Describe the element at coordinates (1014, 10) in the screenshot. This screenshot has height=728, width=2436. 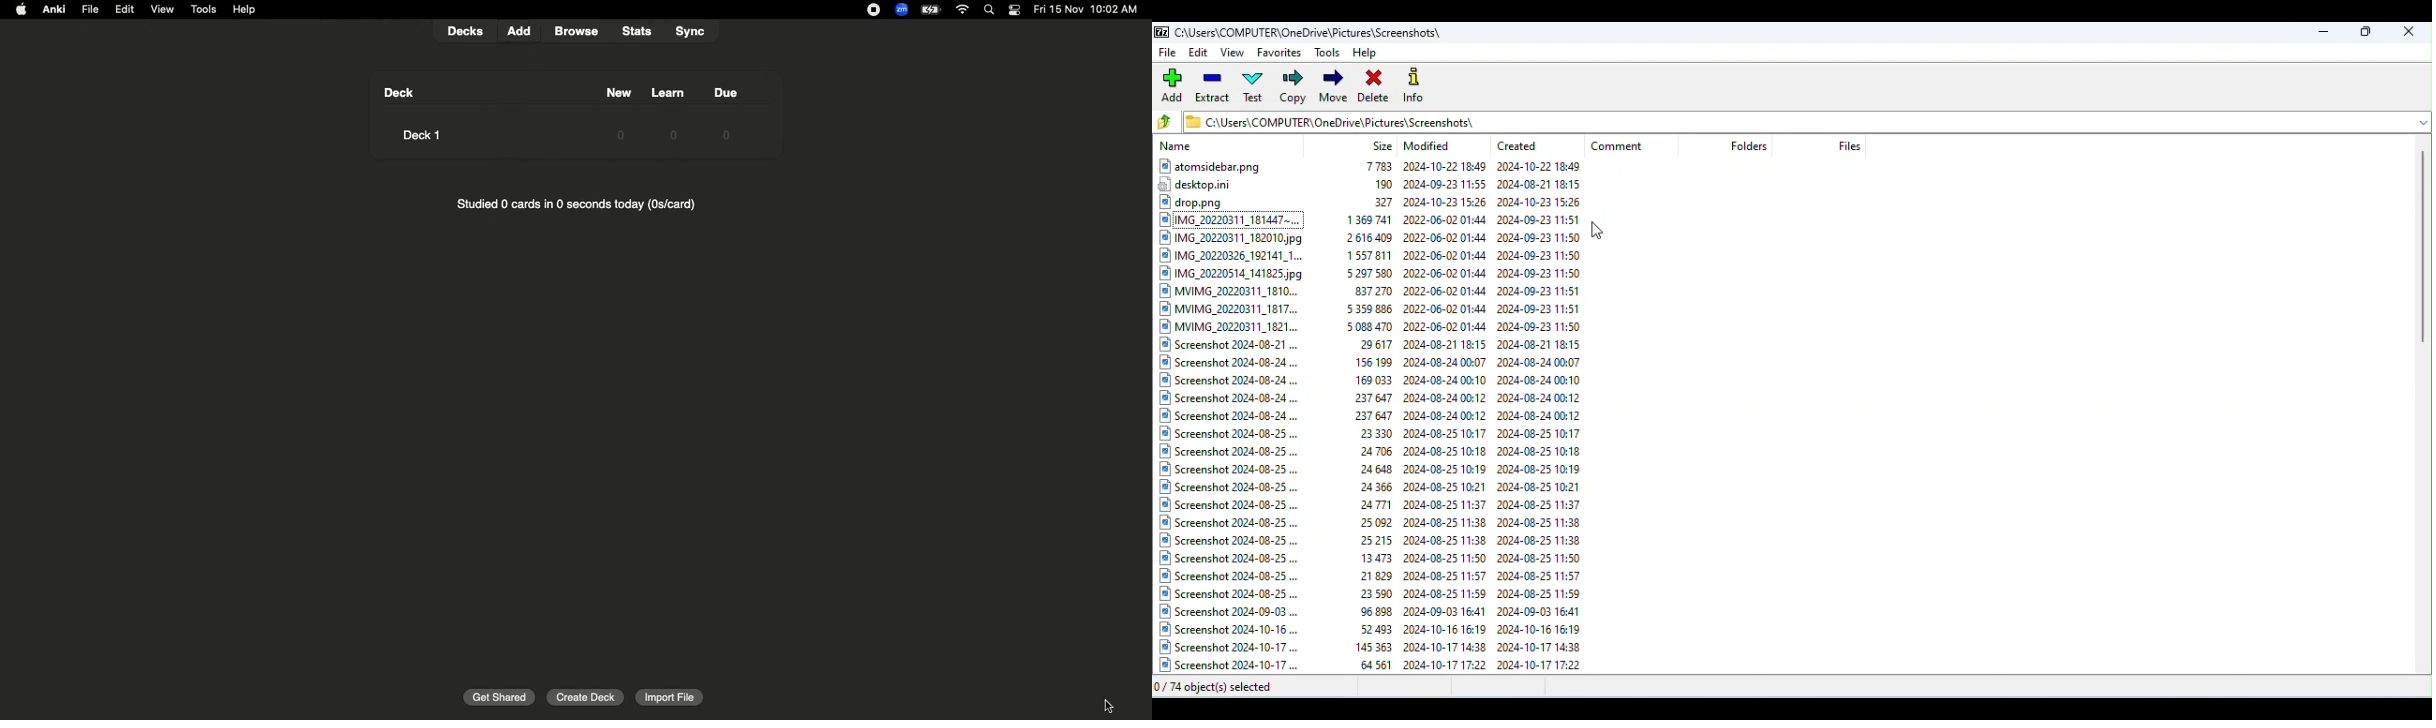
I see `Notification bar` at that location.